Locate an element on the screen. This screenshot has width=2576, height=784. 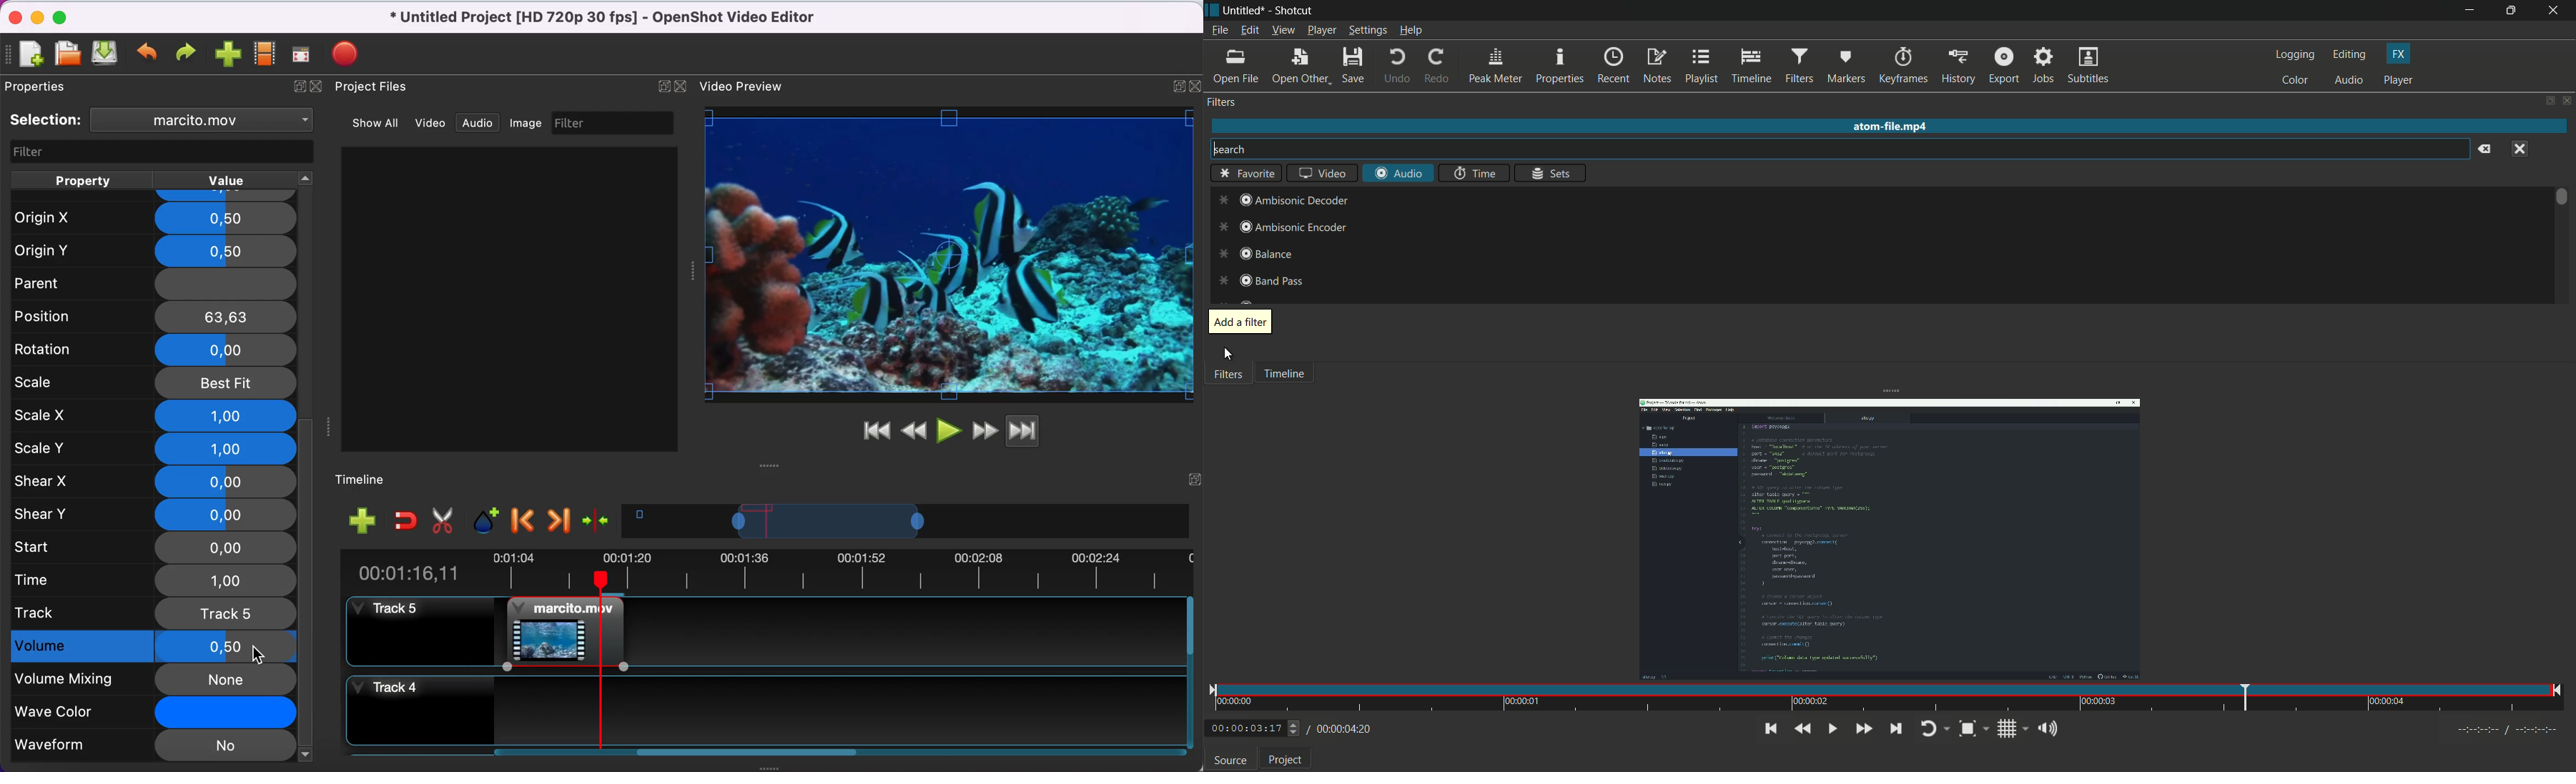
jump to end is located at coordinates (1040, 433).